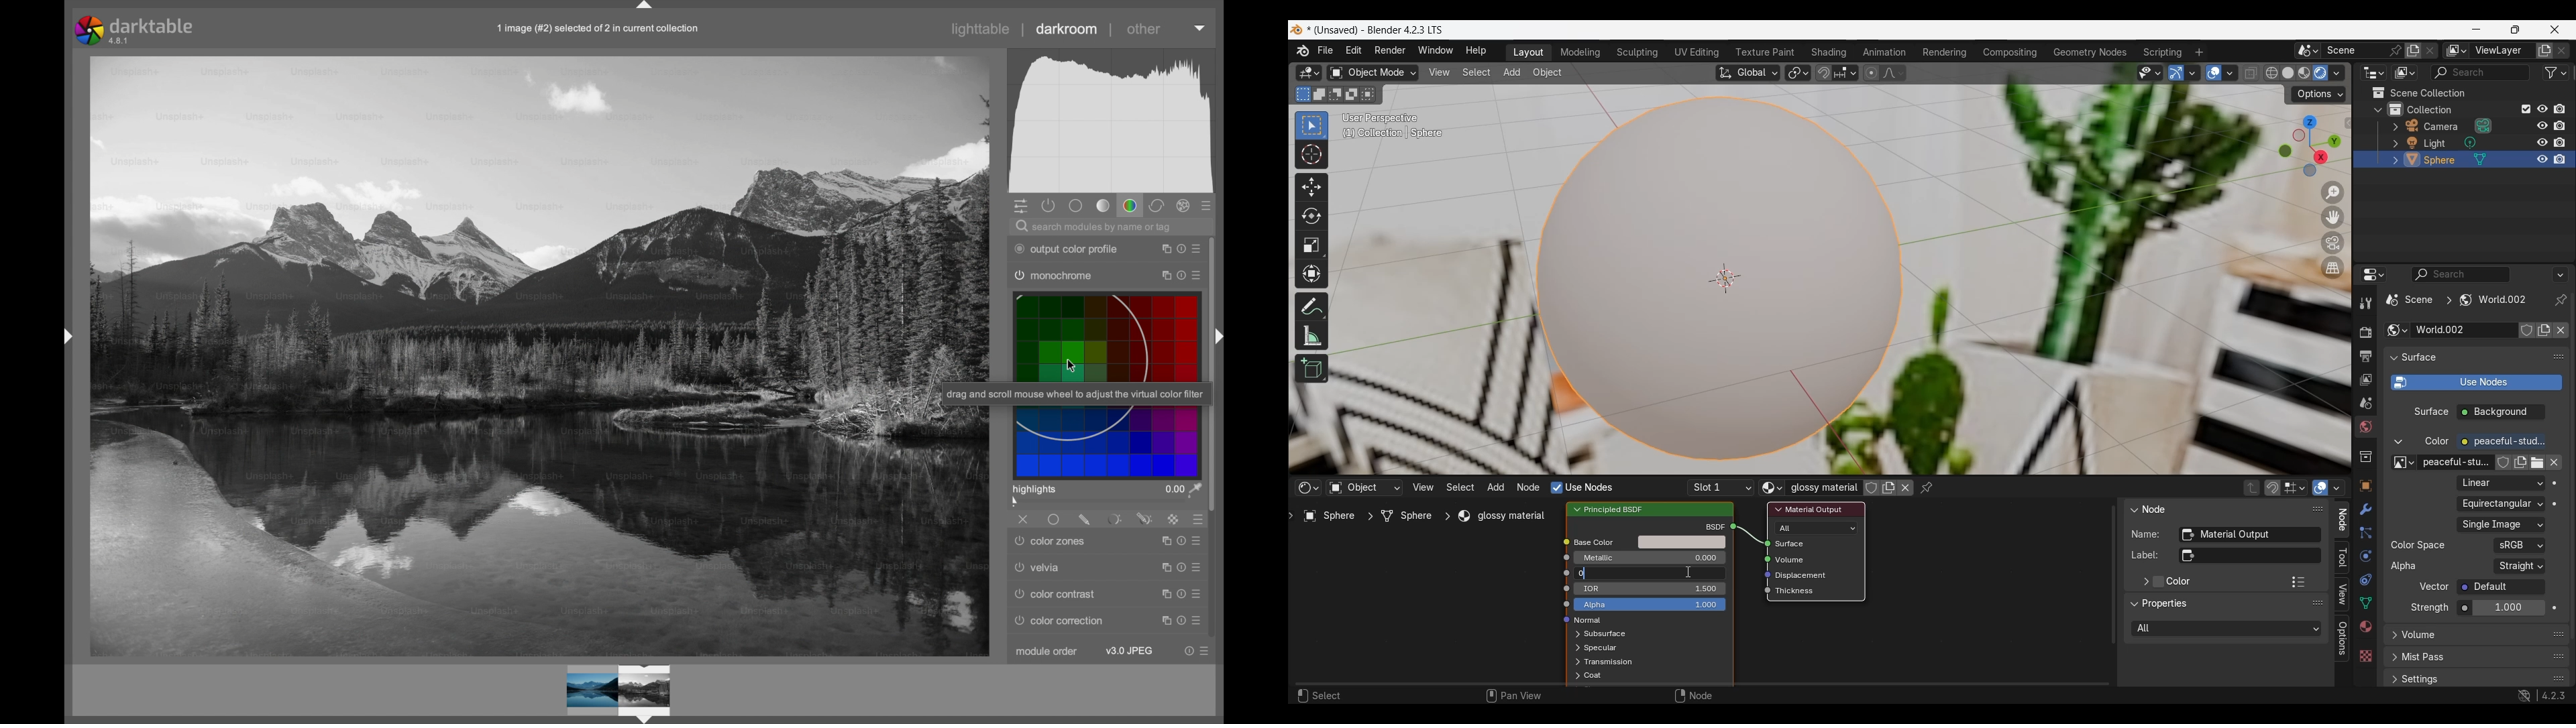 The width and height of the screenshot is (2576, 728). Describe the element at coordinates (1650, 573) in the screenshot. I see `Amount of roughness in base` at that location.